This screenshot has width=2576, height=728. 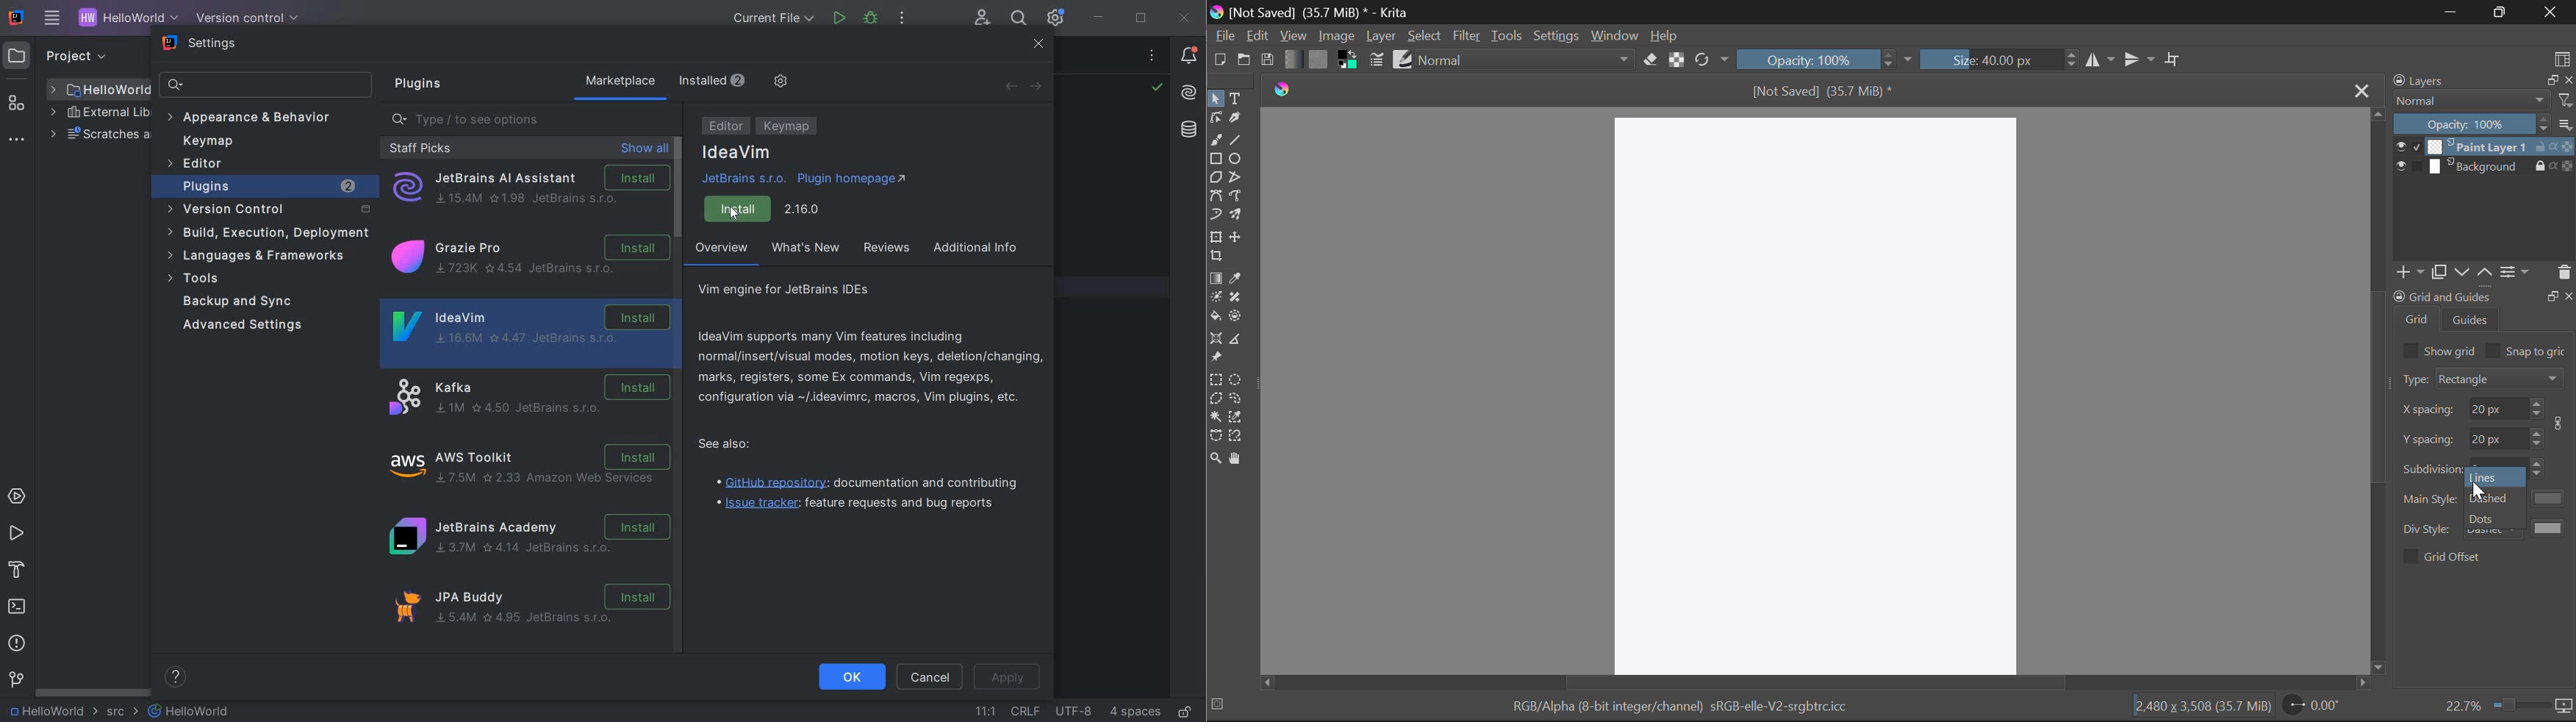 What do you see at coordinates (1824, 91) in the screenshot?
I see `[Not Saved] (35.7 MiB) * ` at bounding box center [1824, 91].